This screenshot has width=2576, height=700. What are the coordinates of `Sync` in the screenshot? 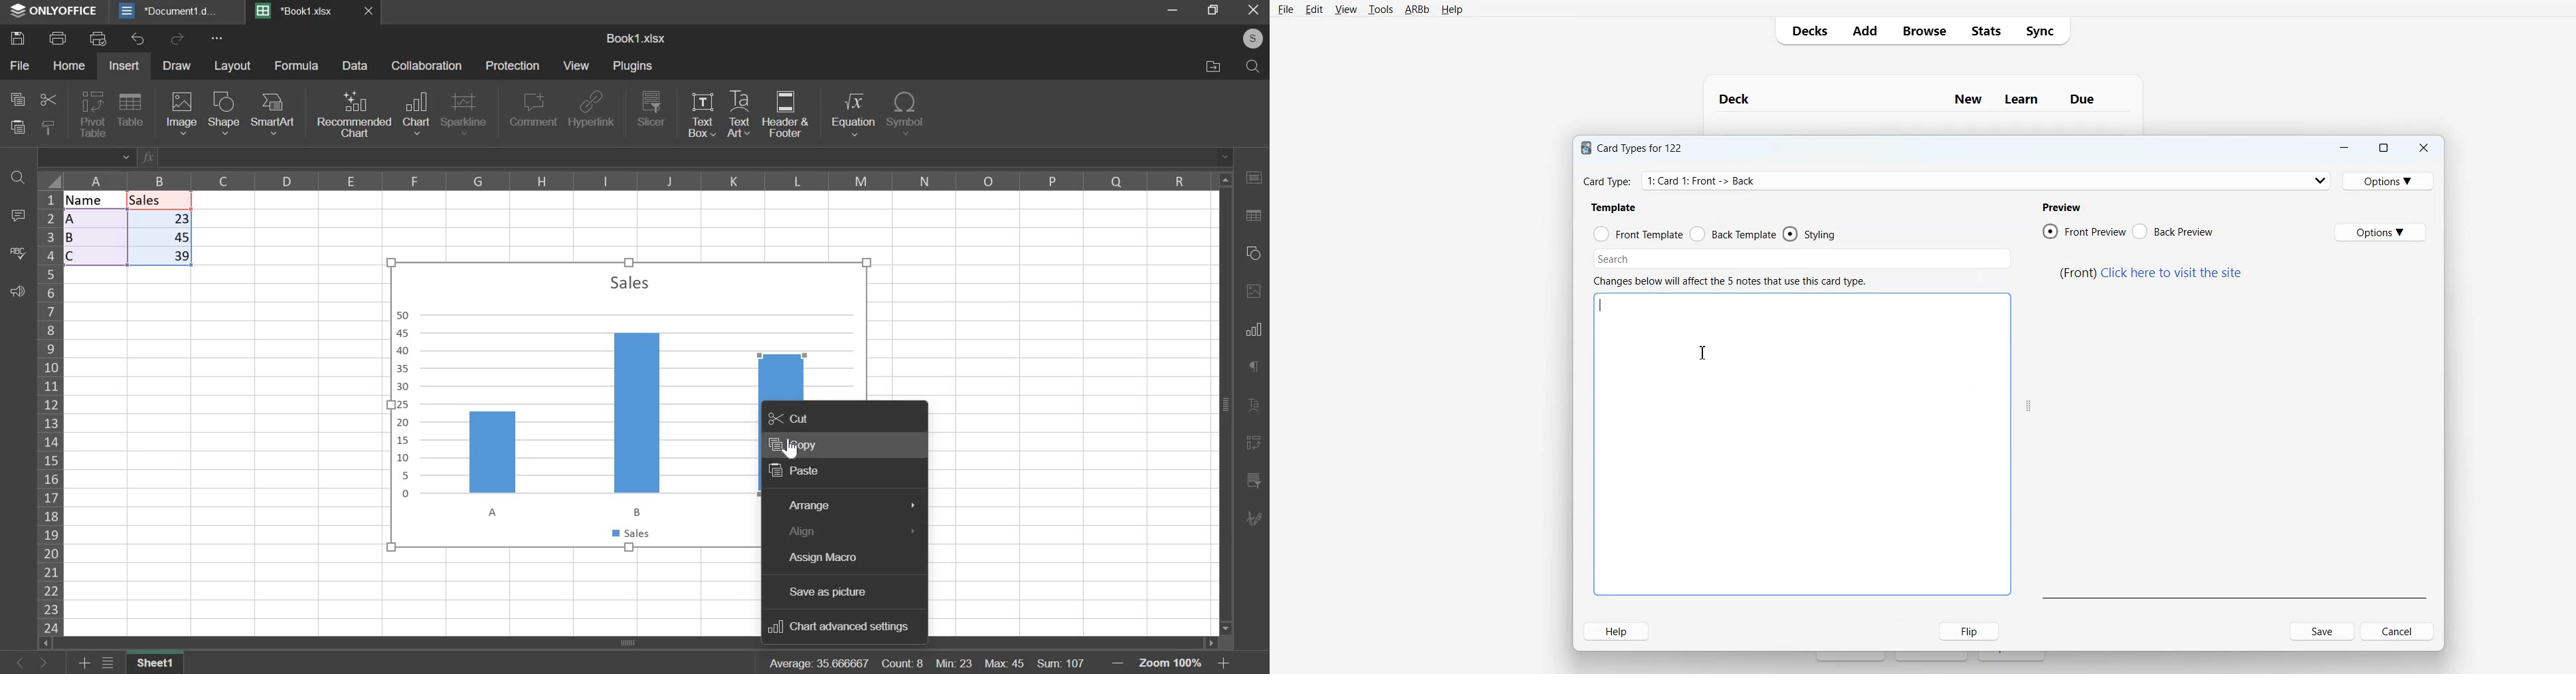 It's located at (2043, 29).